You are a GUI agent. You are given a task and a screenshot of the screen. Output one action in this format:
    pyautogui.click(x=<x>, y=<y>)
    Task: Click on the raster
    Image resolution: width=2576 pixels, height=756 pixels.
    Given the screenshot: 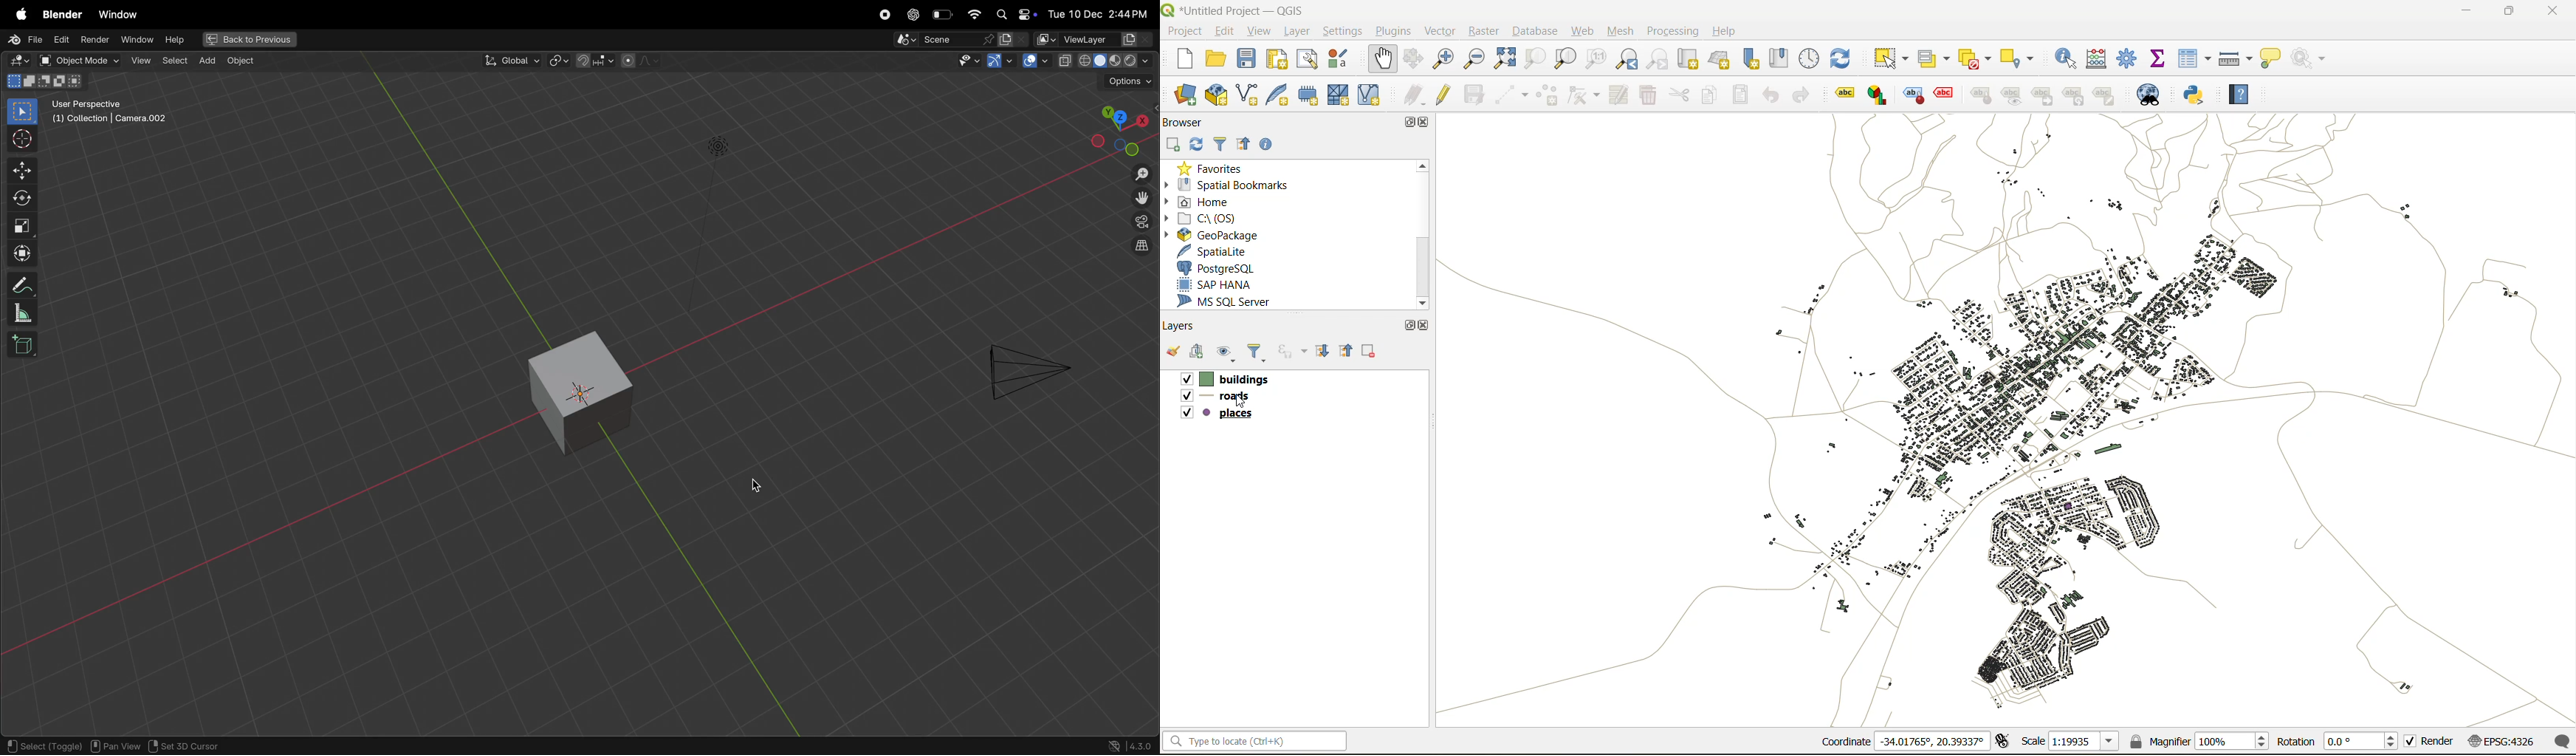 What is the action you would take?
    pyautogui.click(x=1486, y=33)
    